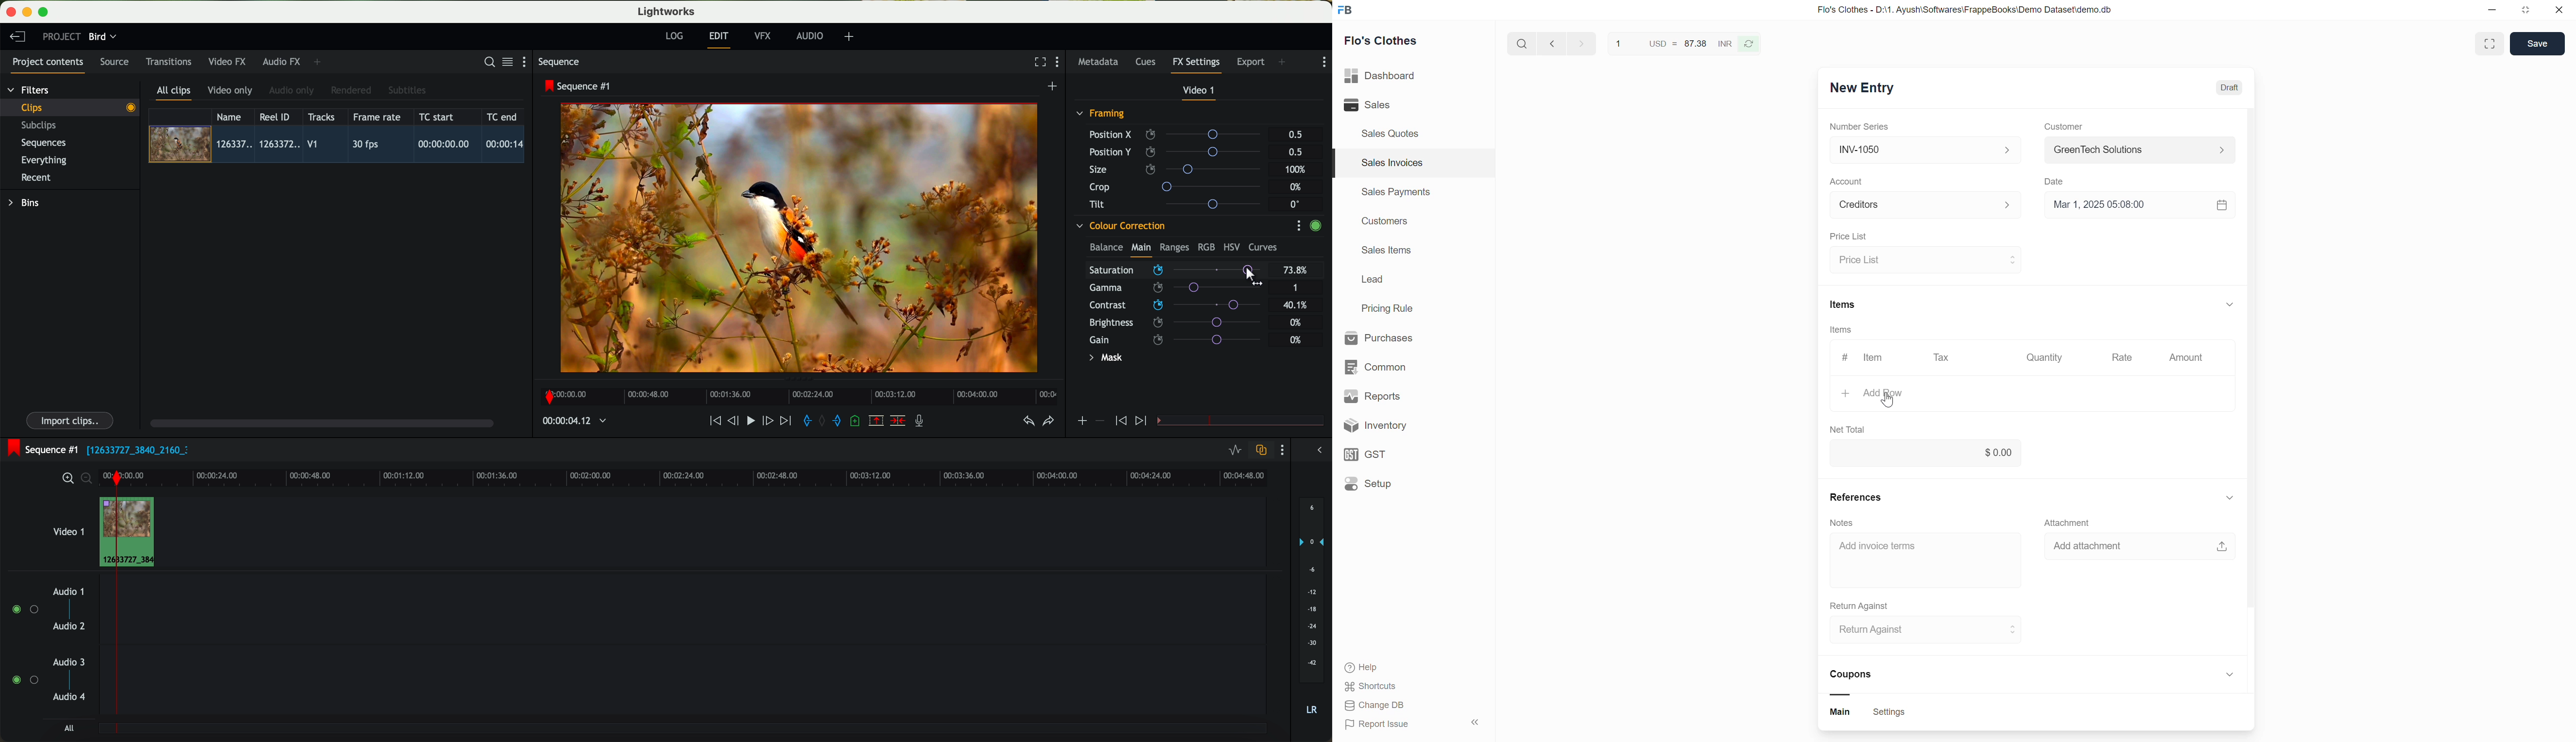  What do you see at coordinates (2229, 88) in the screenshot?
I see `Draft` at bounding box center [2229, 88].